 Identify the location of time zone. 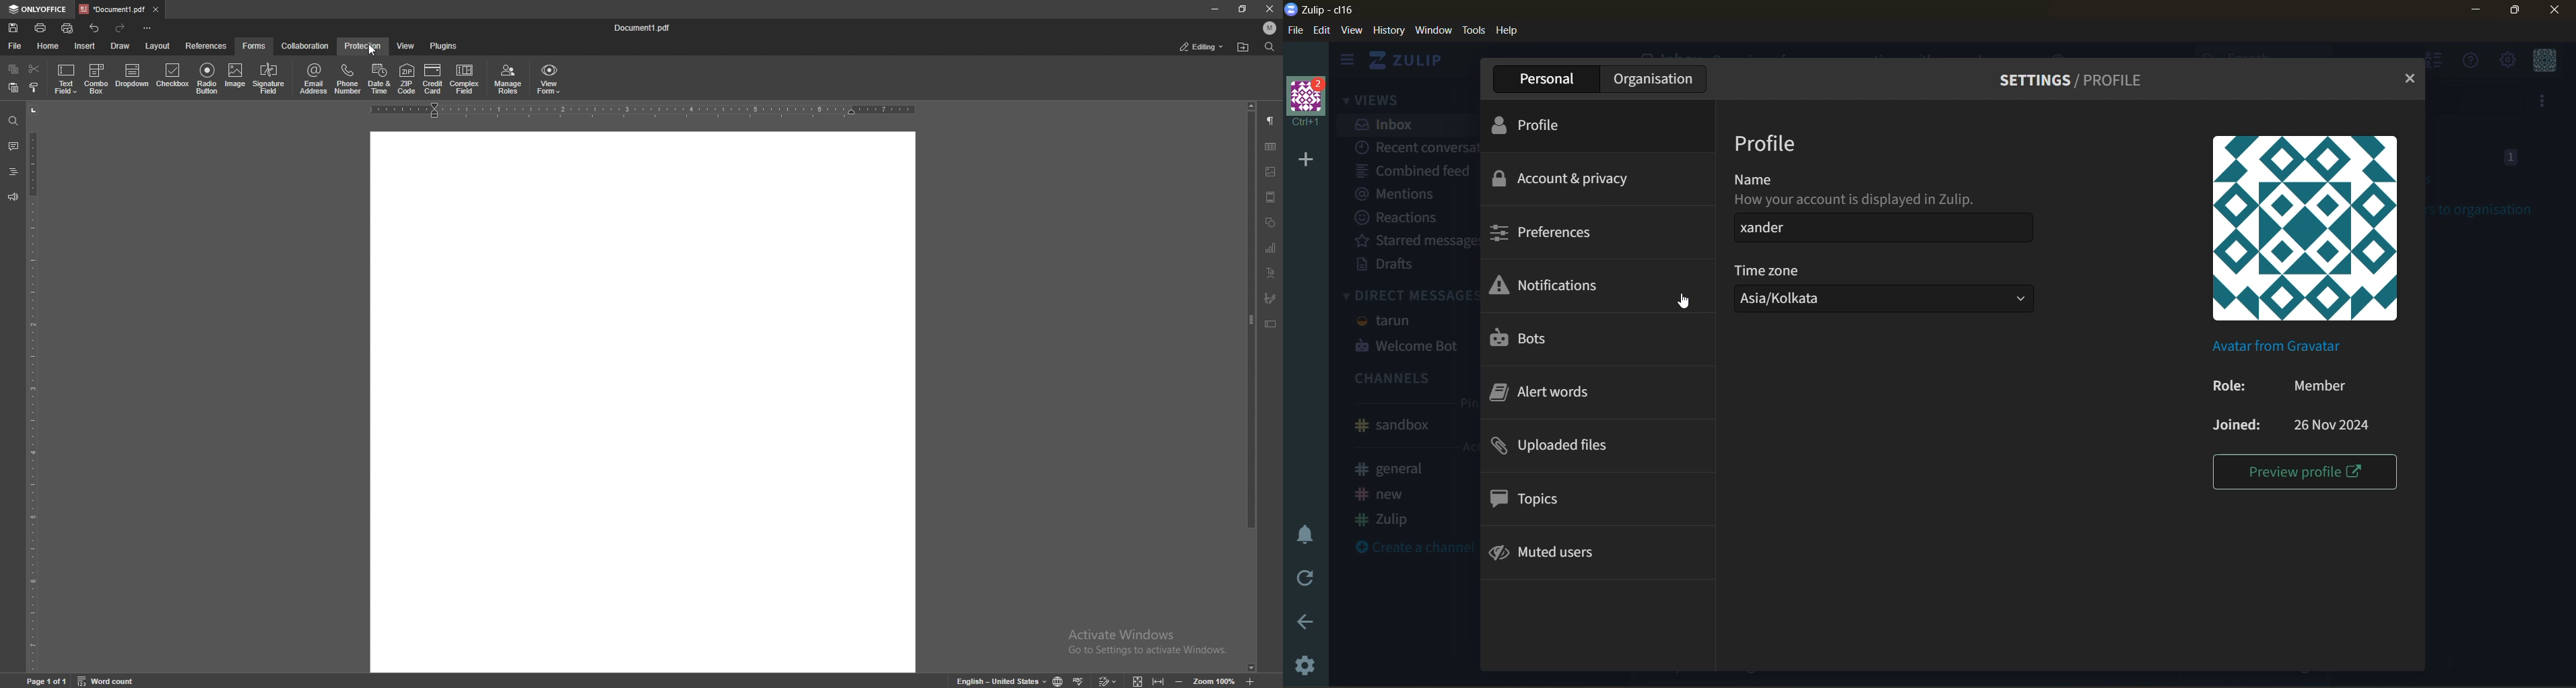
(1895, 294).